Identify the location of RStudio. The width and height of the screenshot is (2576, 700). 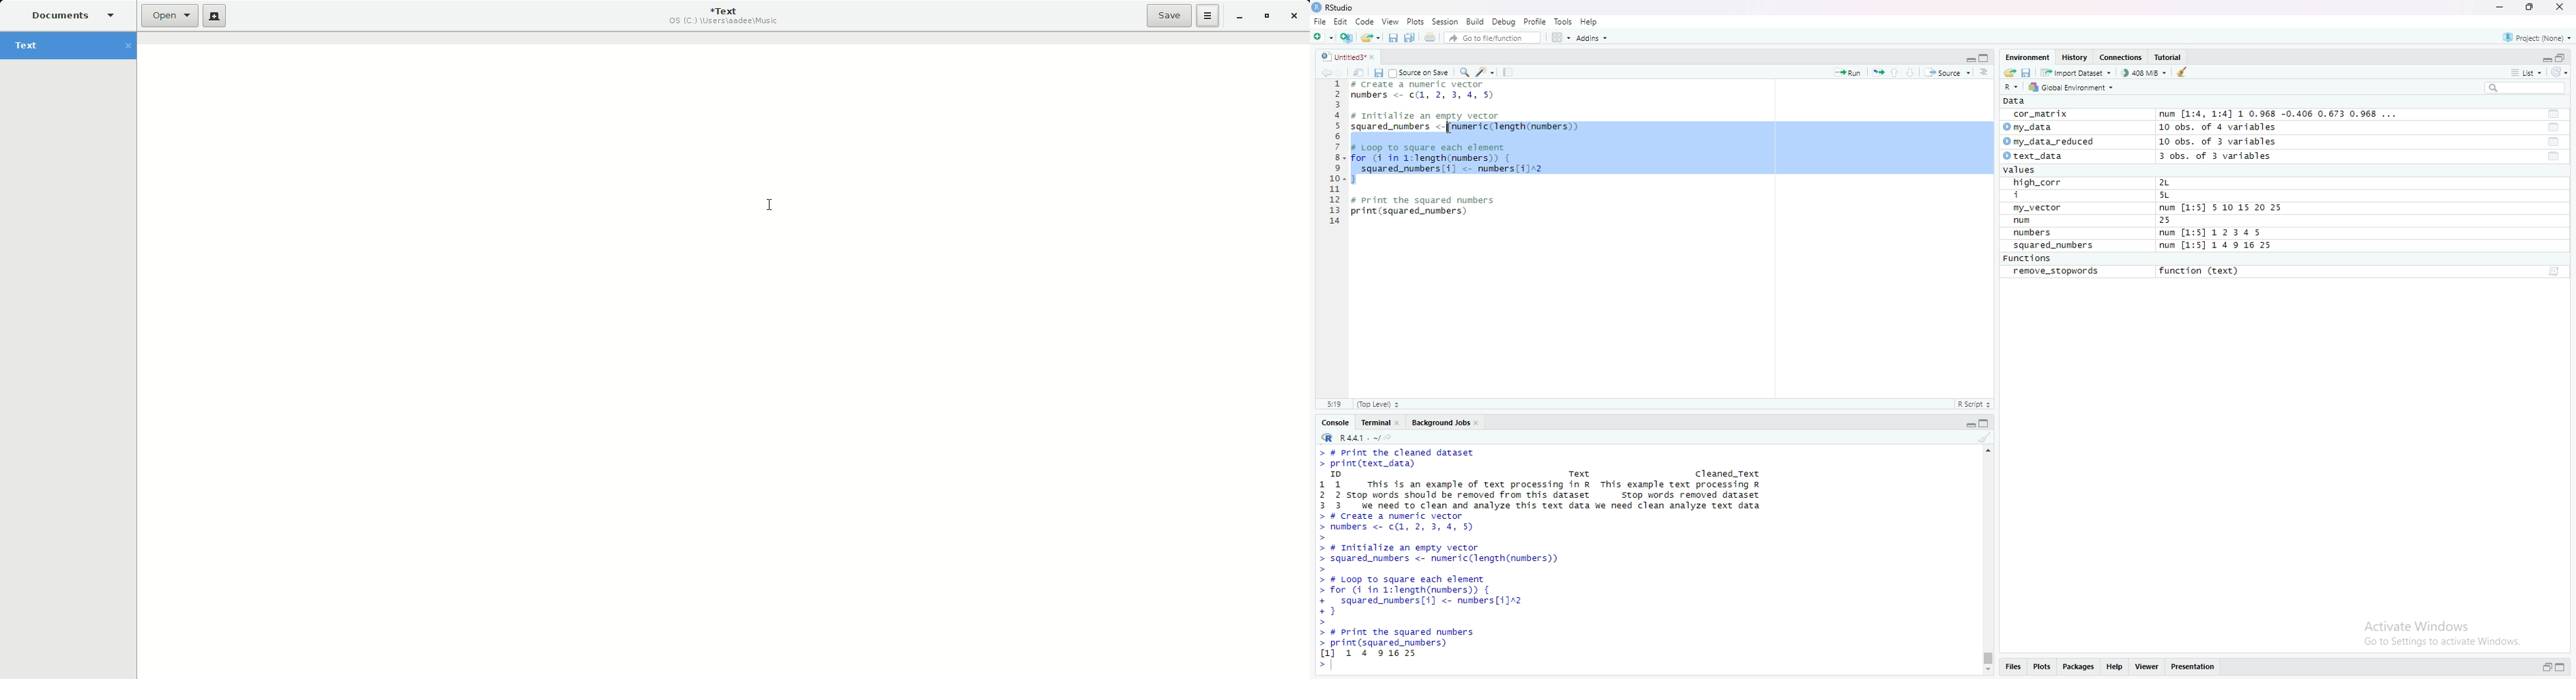
(1335, 7).